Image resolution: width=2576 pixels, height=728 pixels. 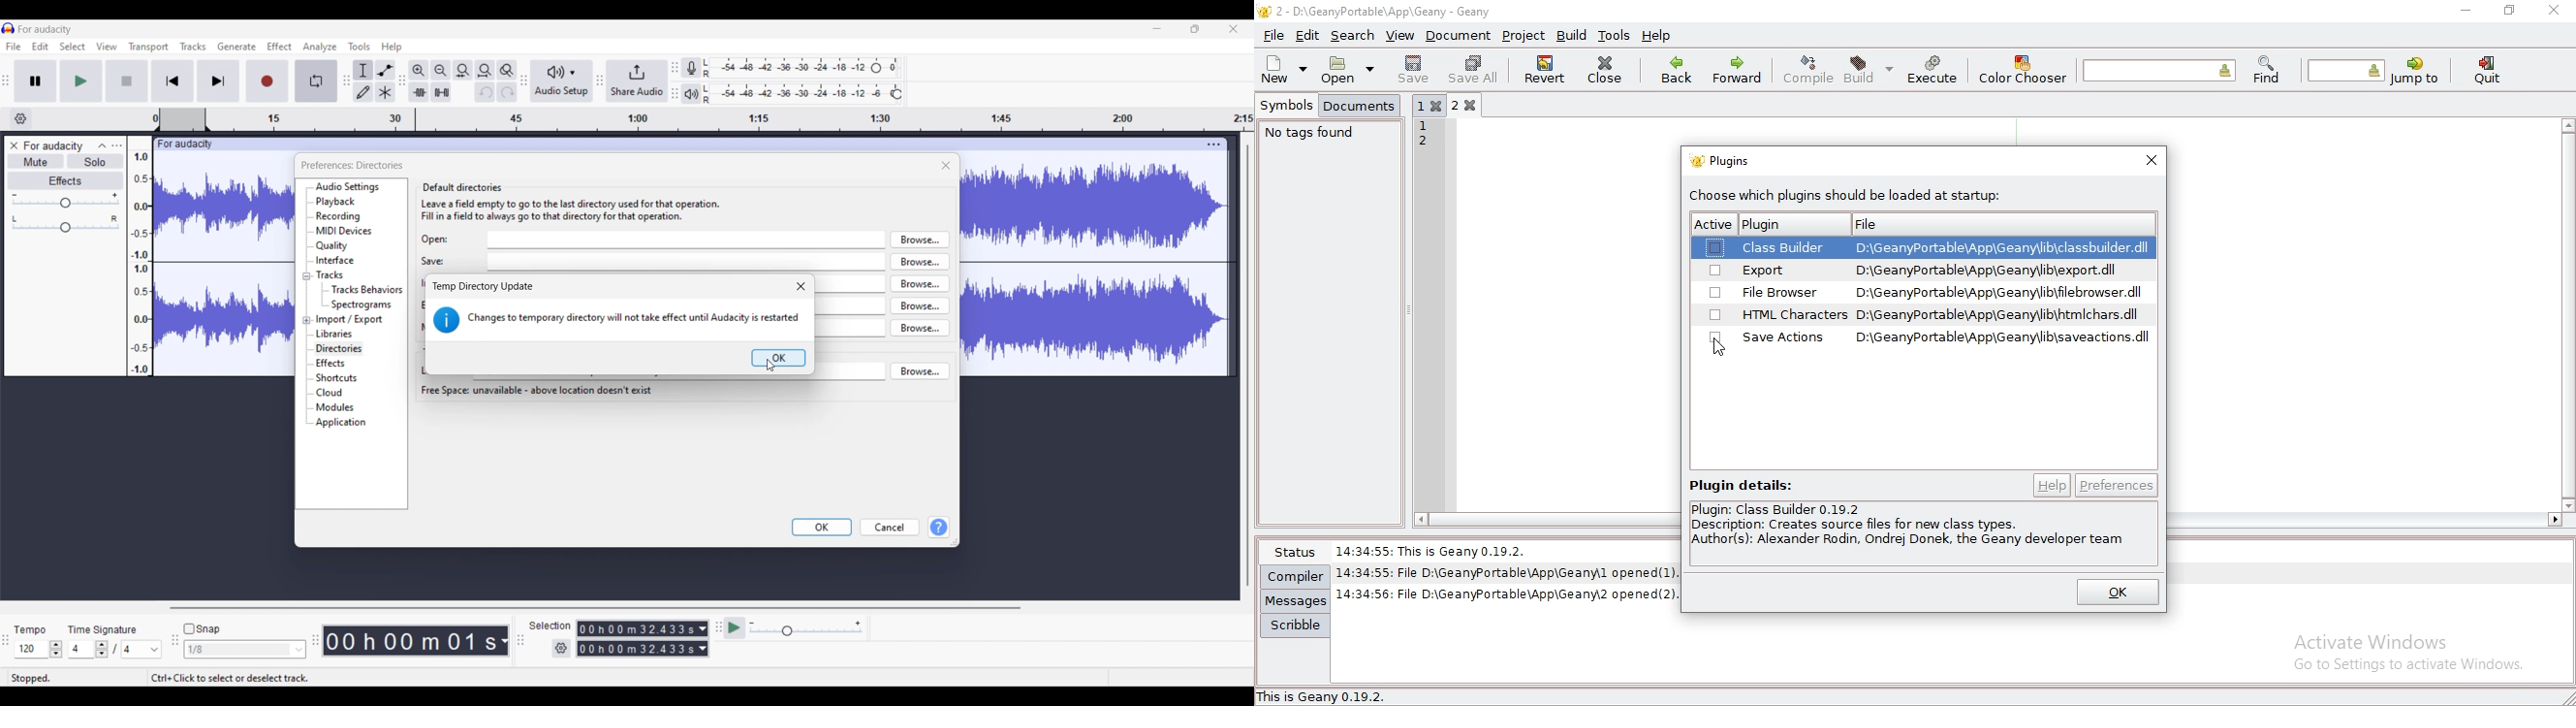 What do you see at coordinates (66, 180) in the screenshot?
I see `Effects` at bounding box center [66, 180].